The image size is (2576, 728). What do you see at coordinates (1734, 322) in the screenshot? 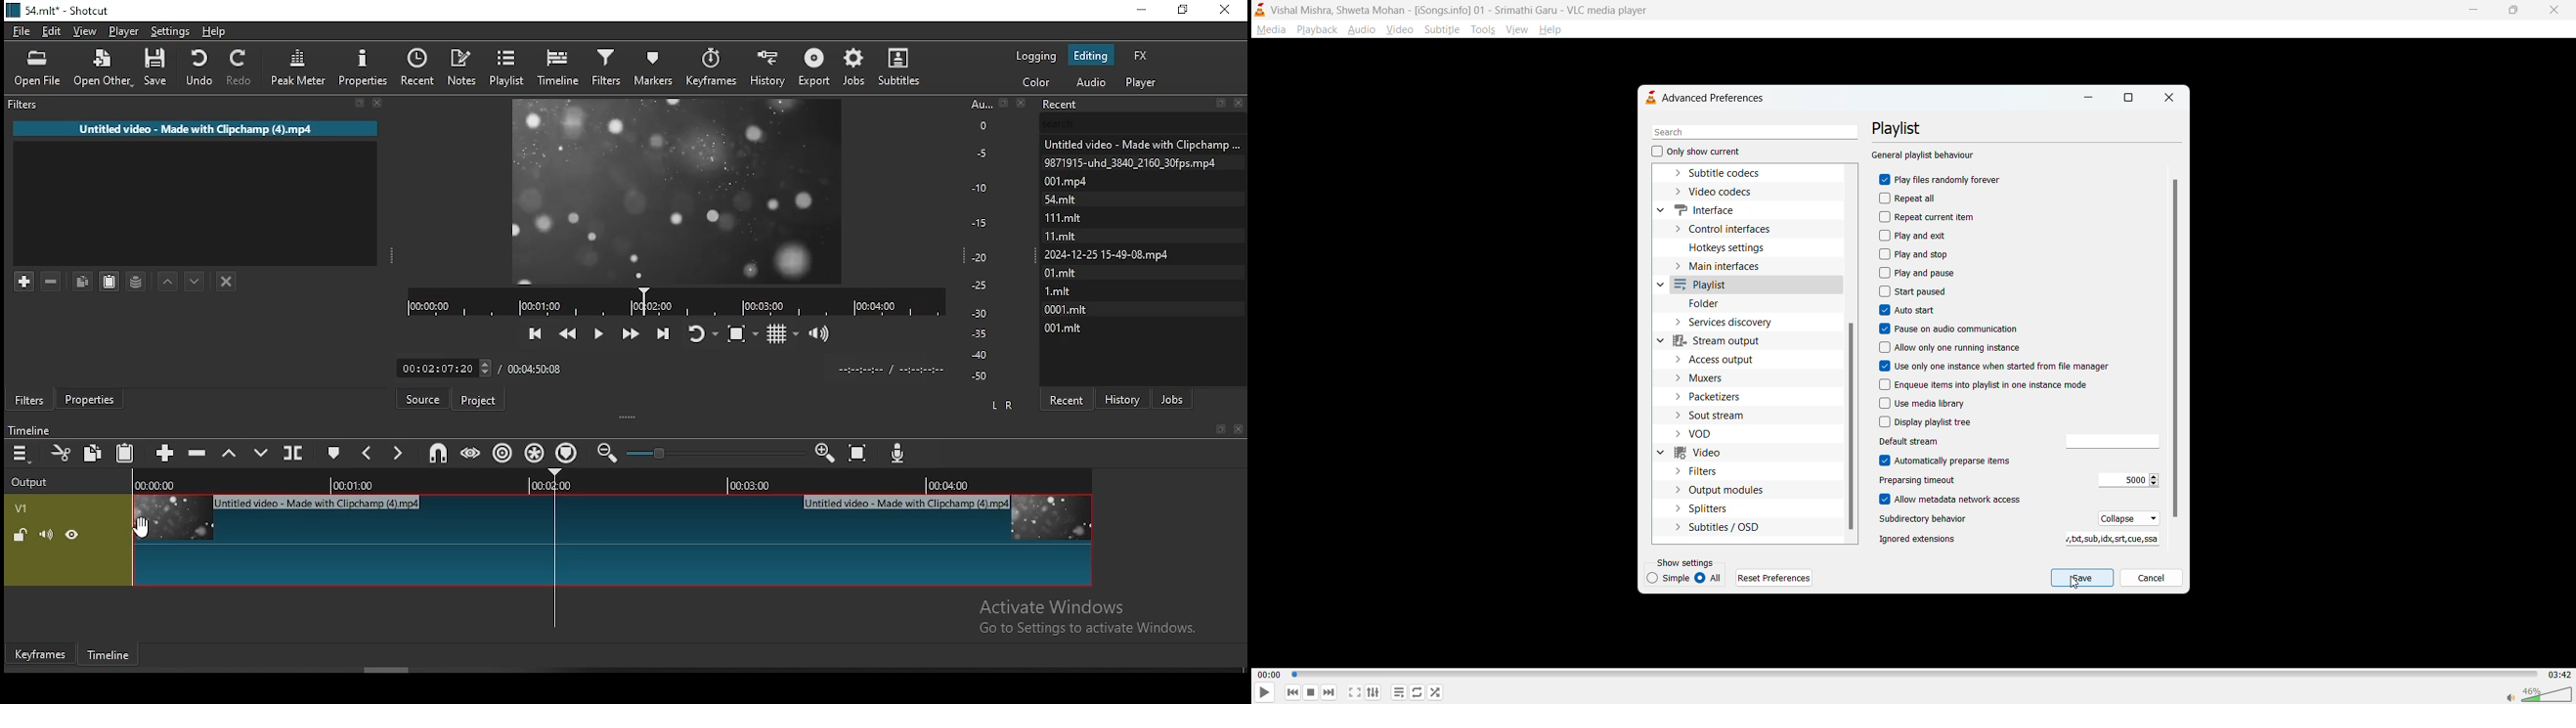
I see `services discovery` at bounding box center [1734, 322].